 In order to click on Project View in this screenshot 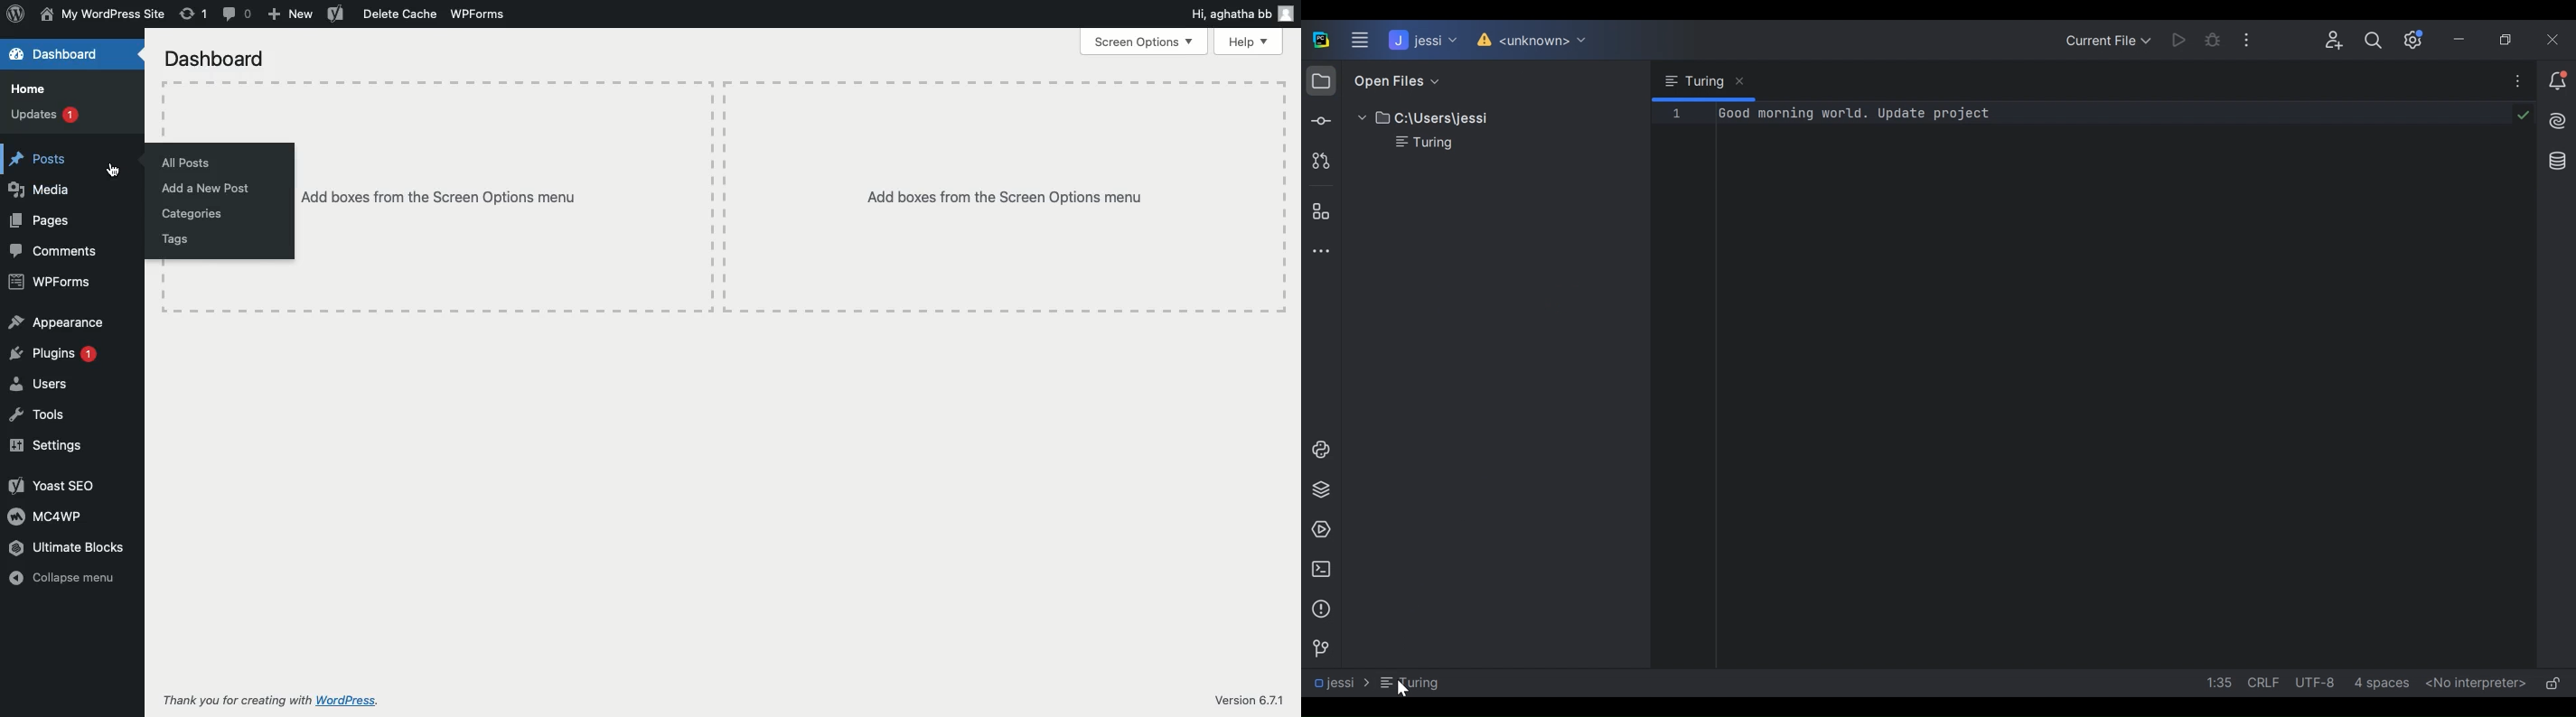, I will do `click(1320, 80)`.